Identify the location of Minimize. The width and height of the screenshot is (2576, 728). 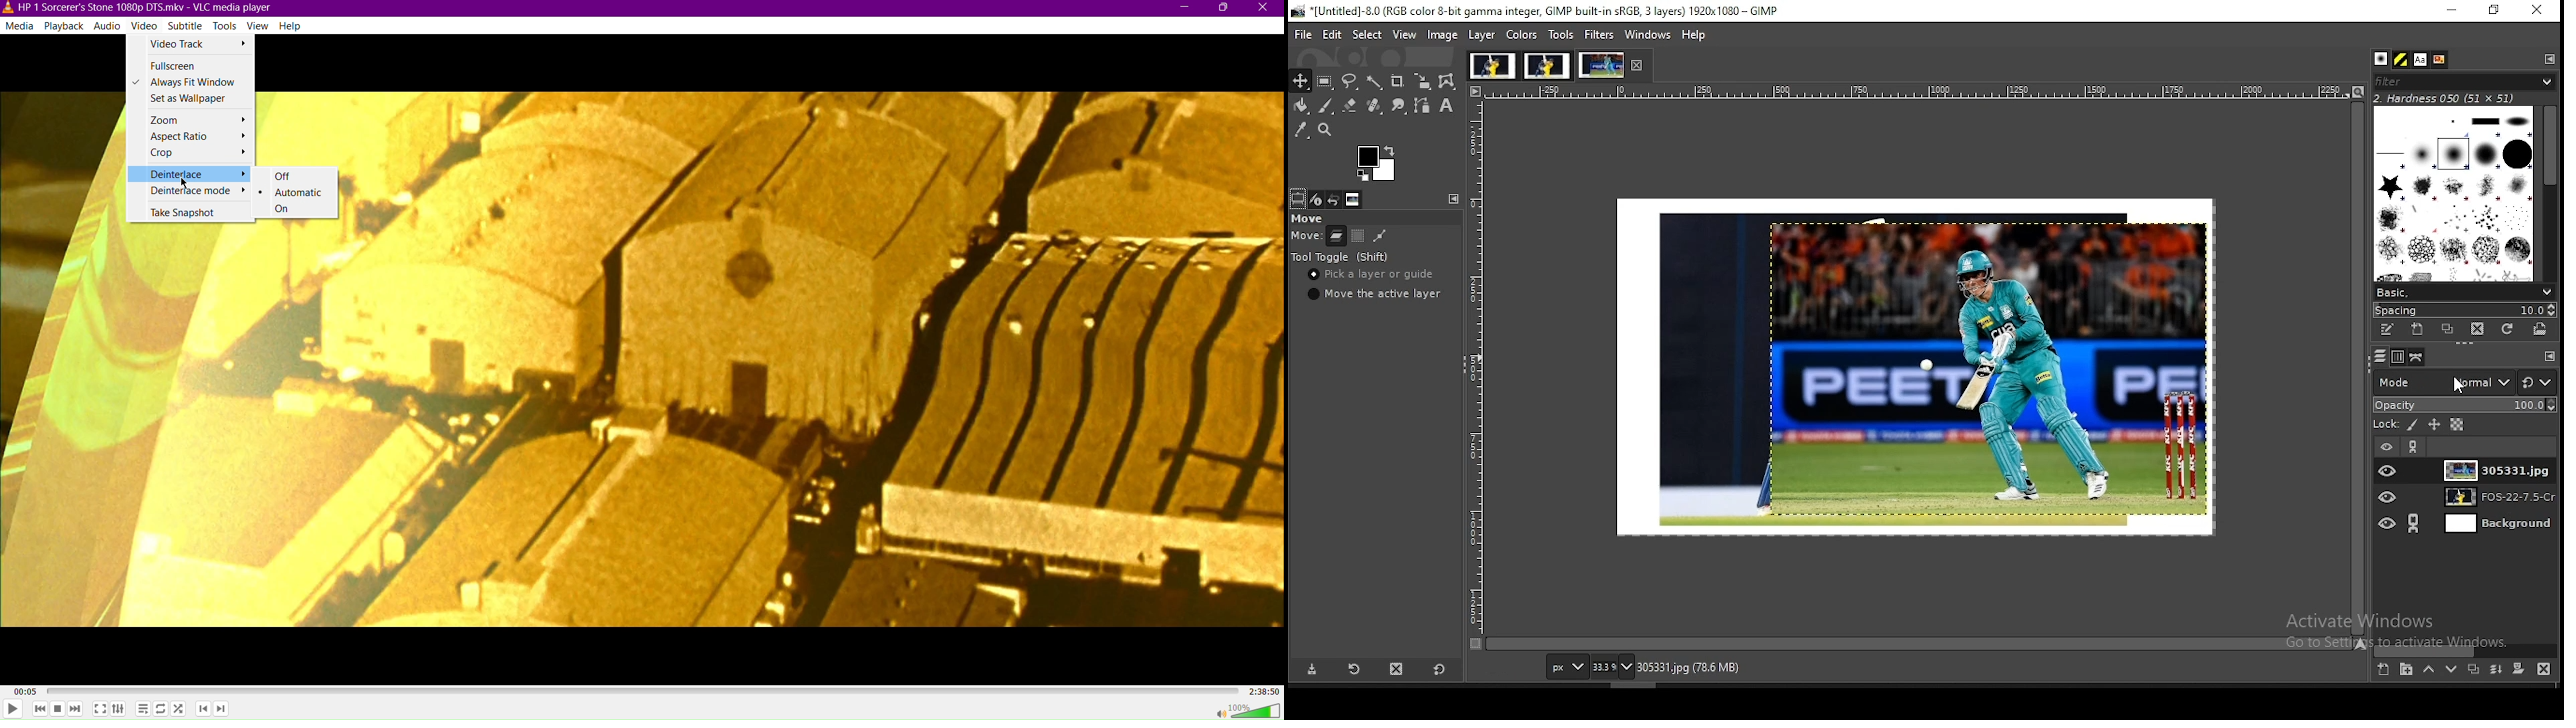
(1188, 8).